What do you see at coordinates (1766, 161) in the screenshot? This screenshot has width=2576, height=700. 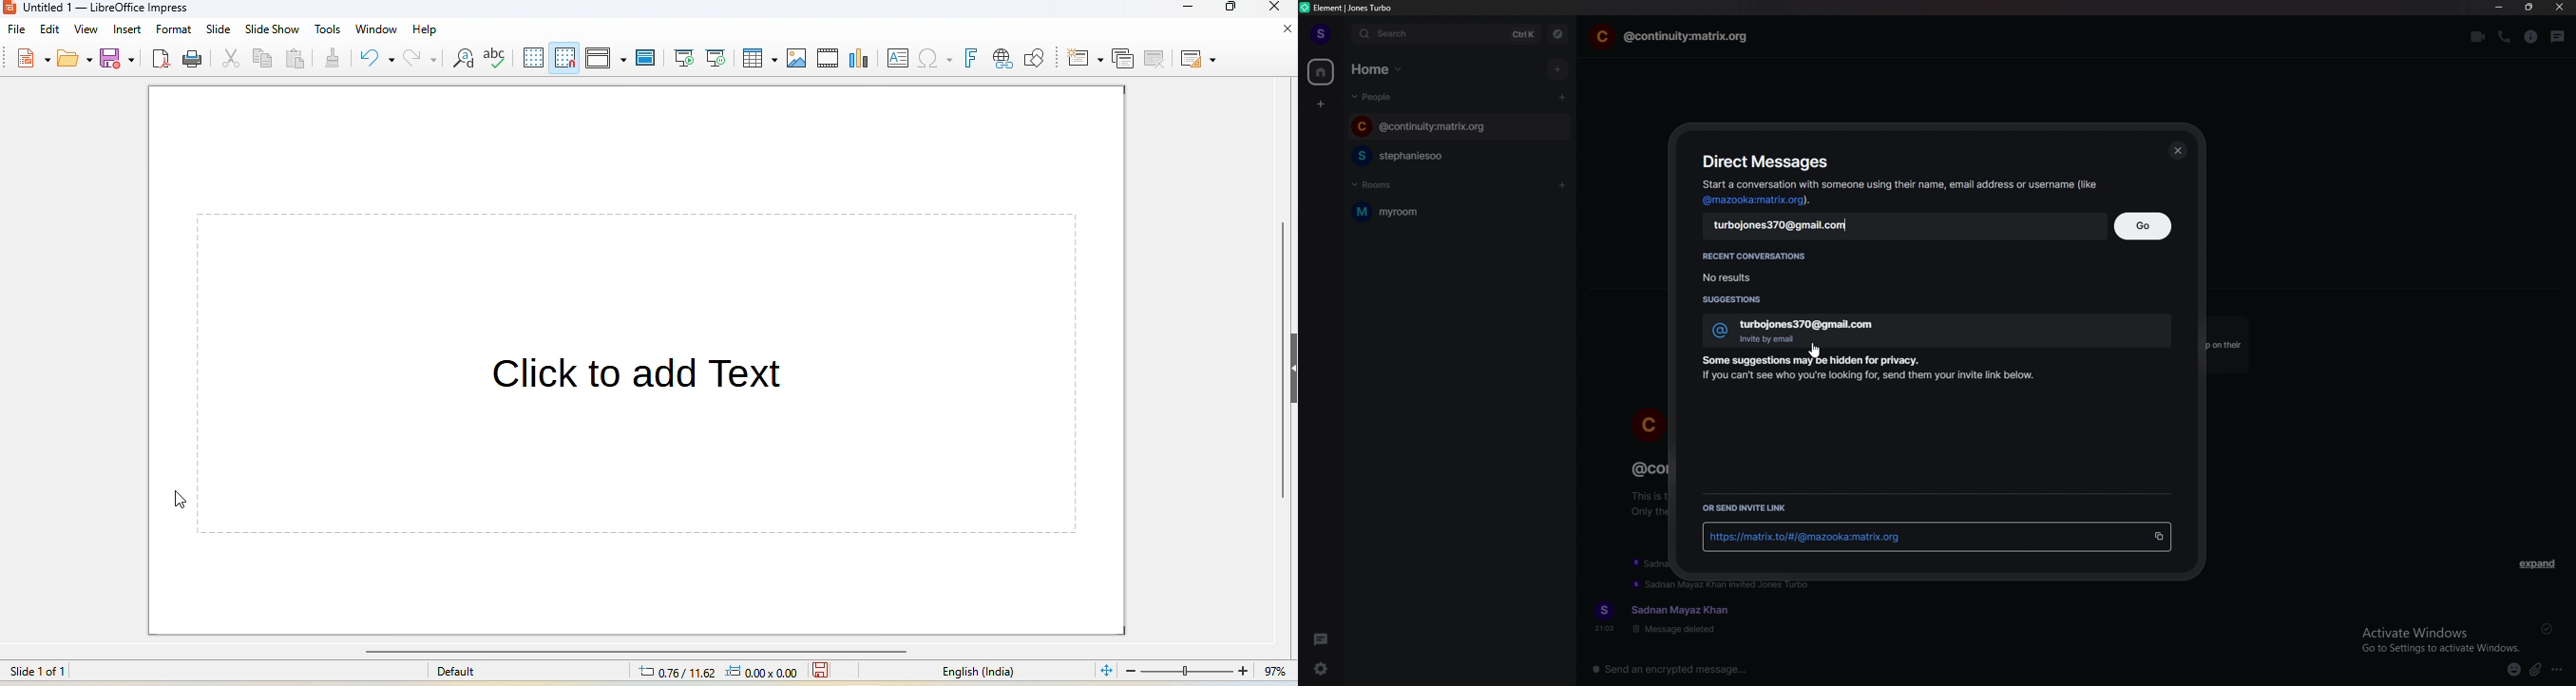 I see `direct messages` at bounding box center [1766, 161].